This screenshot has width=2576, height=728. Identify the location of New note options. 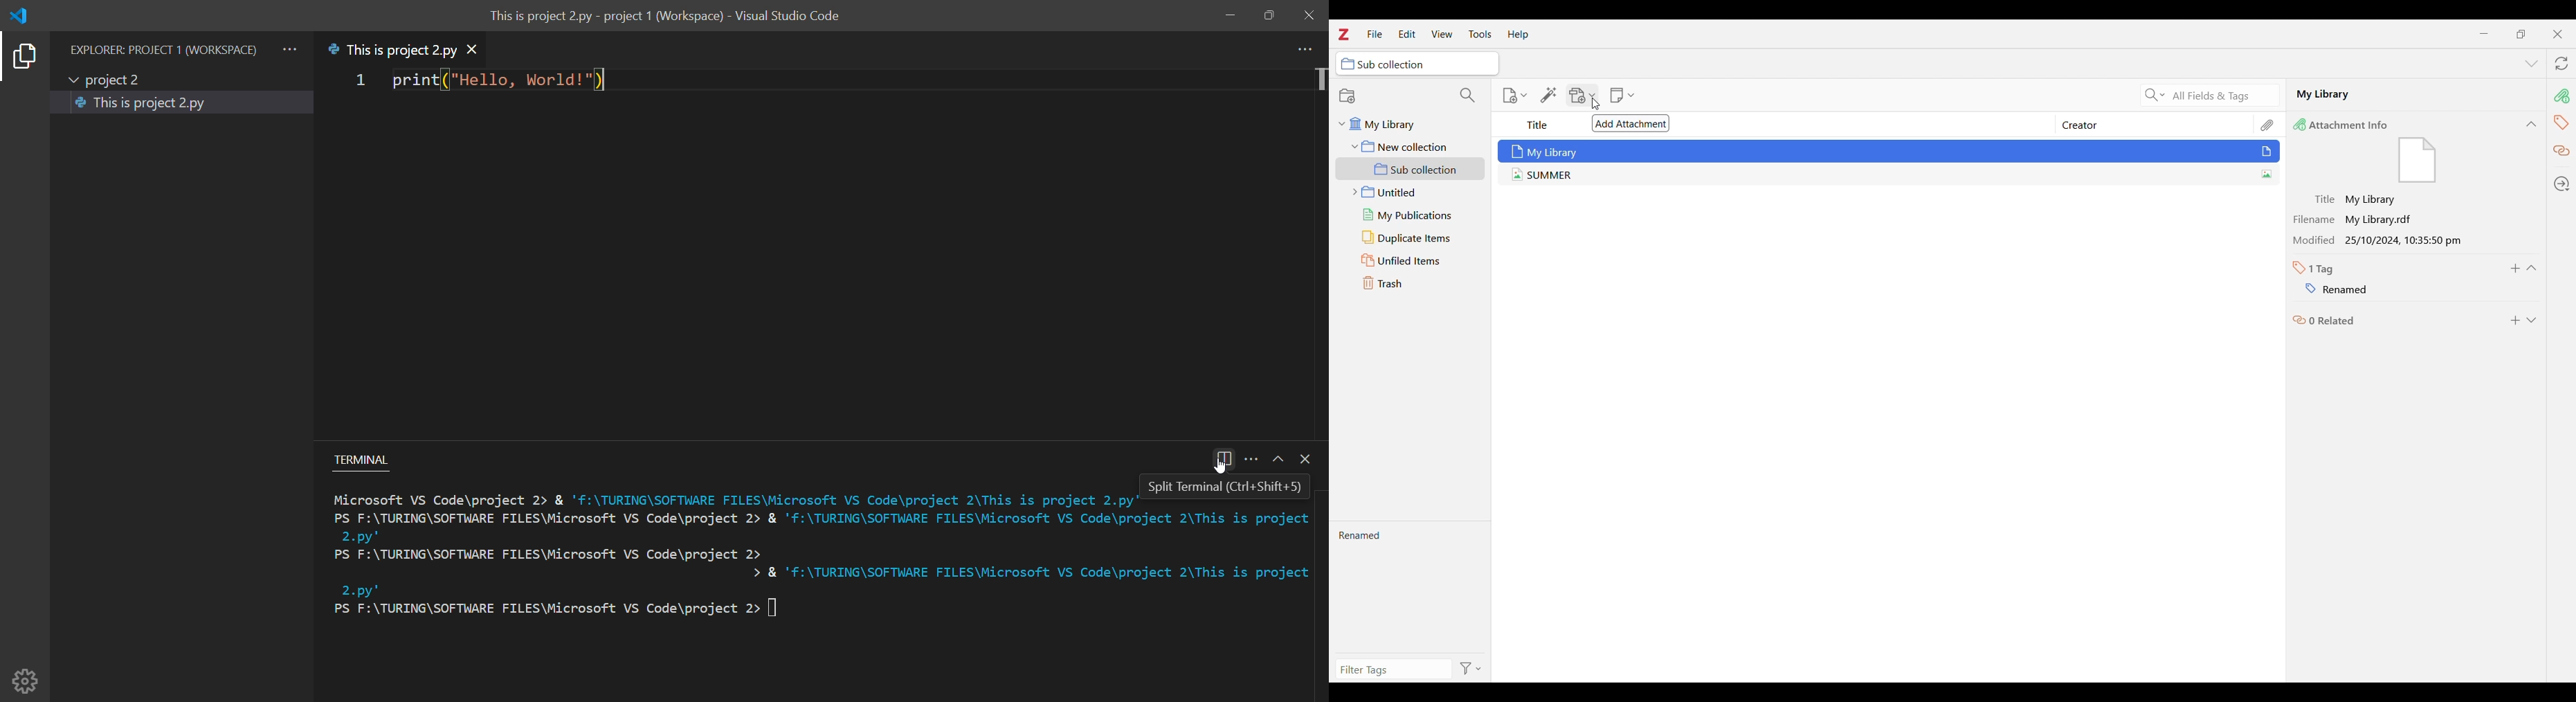
(1622, 95).